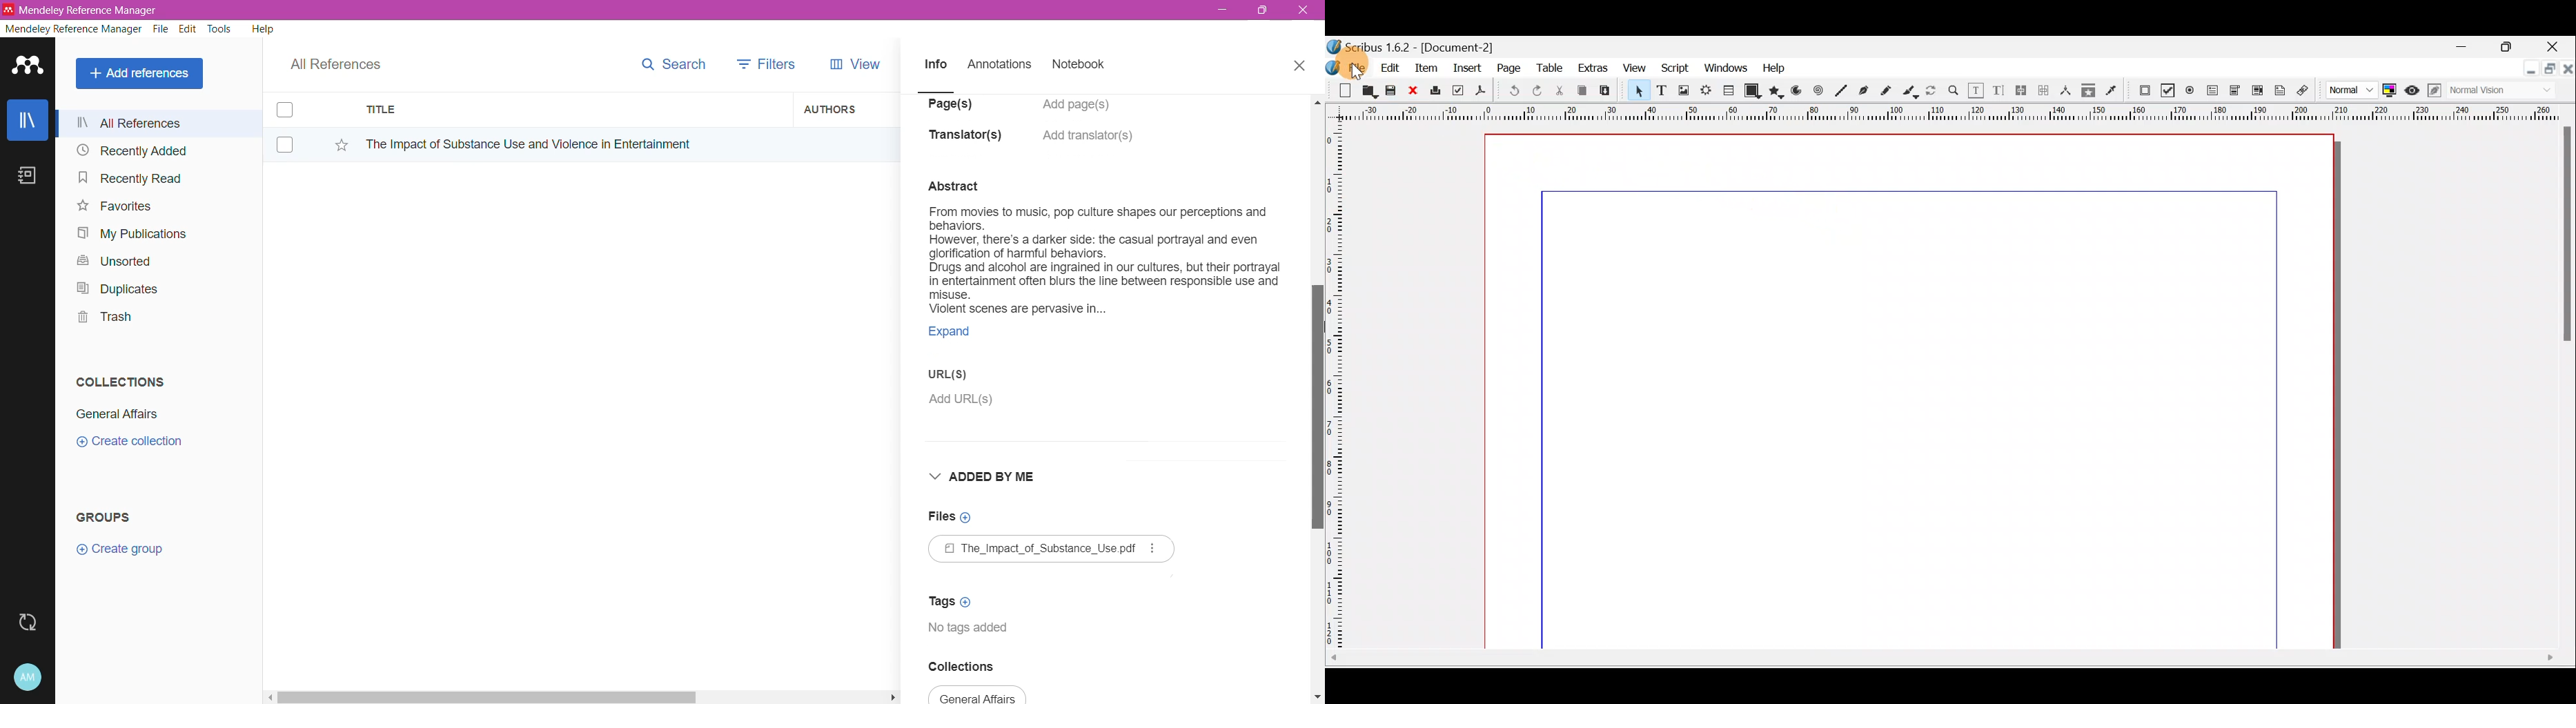 This screenshot has height=728, width=2576. Describe the element at coordinates (2213, 92) in the screenshot. I see `PDF text field` at that location.